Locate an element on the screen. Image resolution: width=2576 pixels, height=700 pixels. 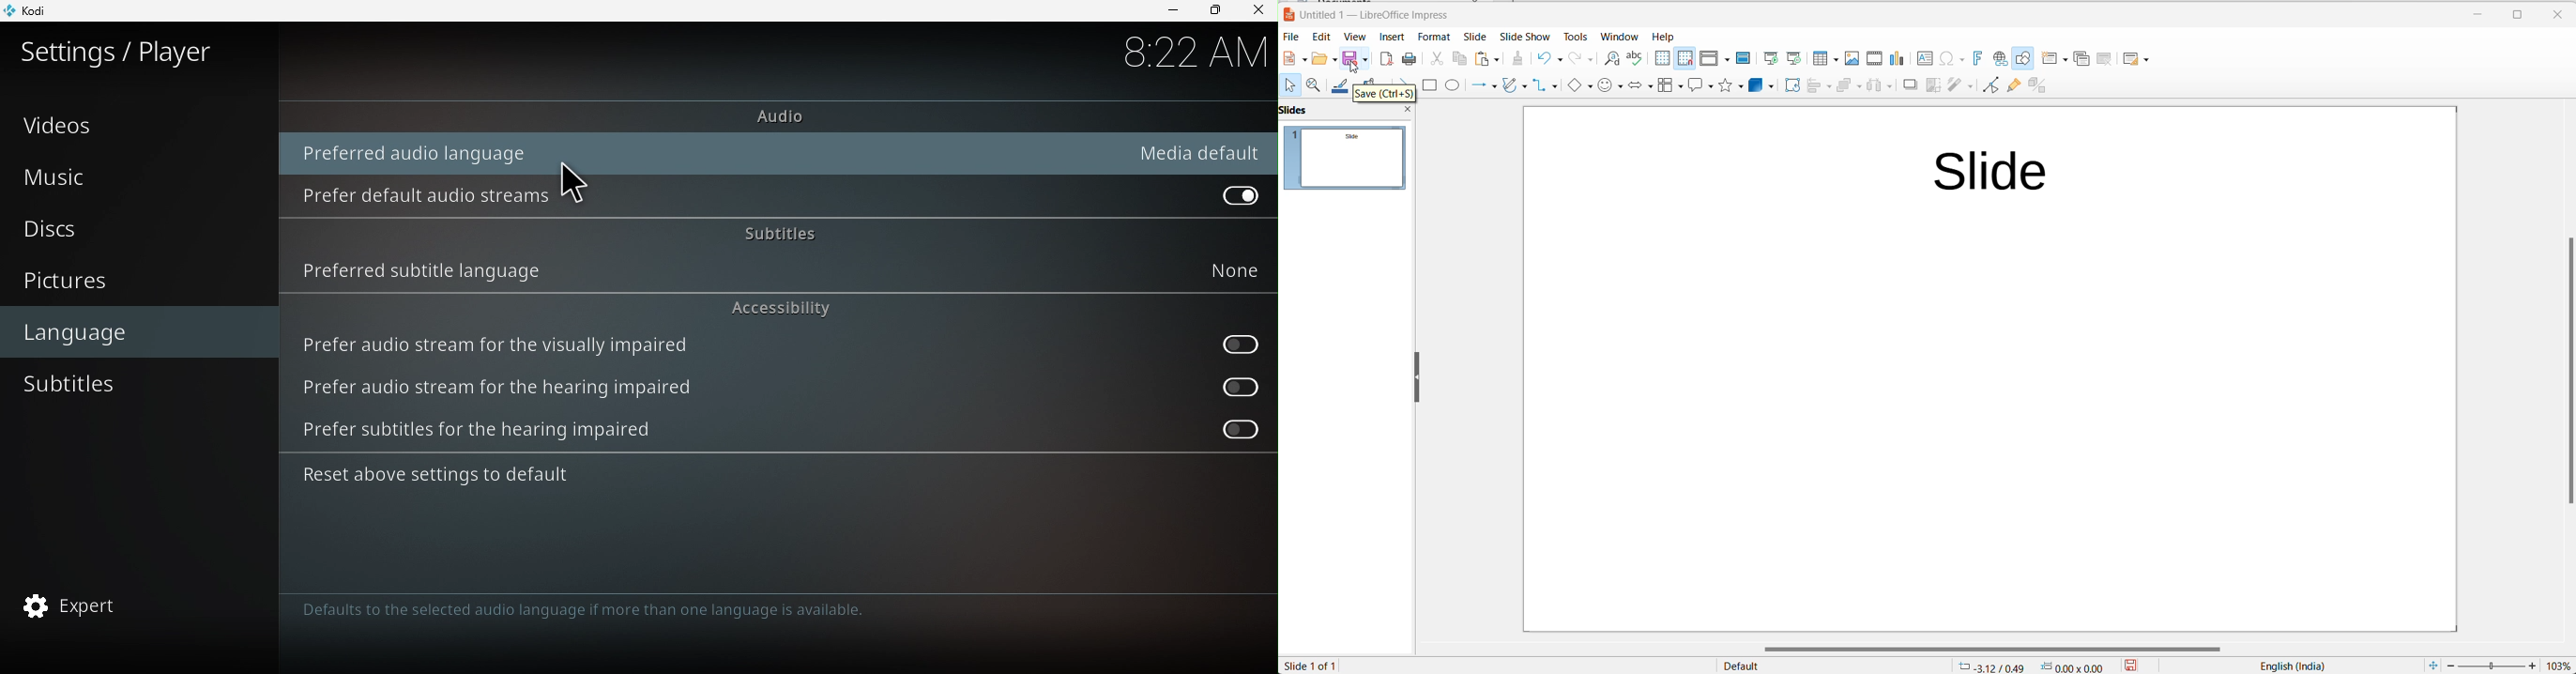
insert images is located at coordinates (1851, 58).